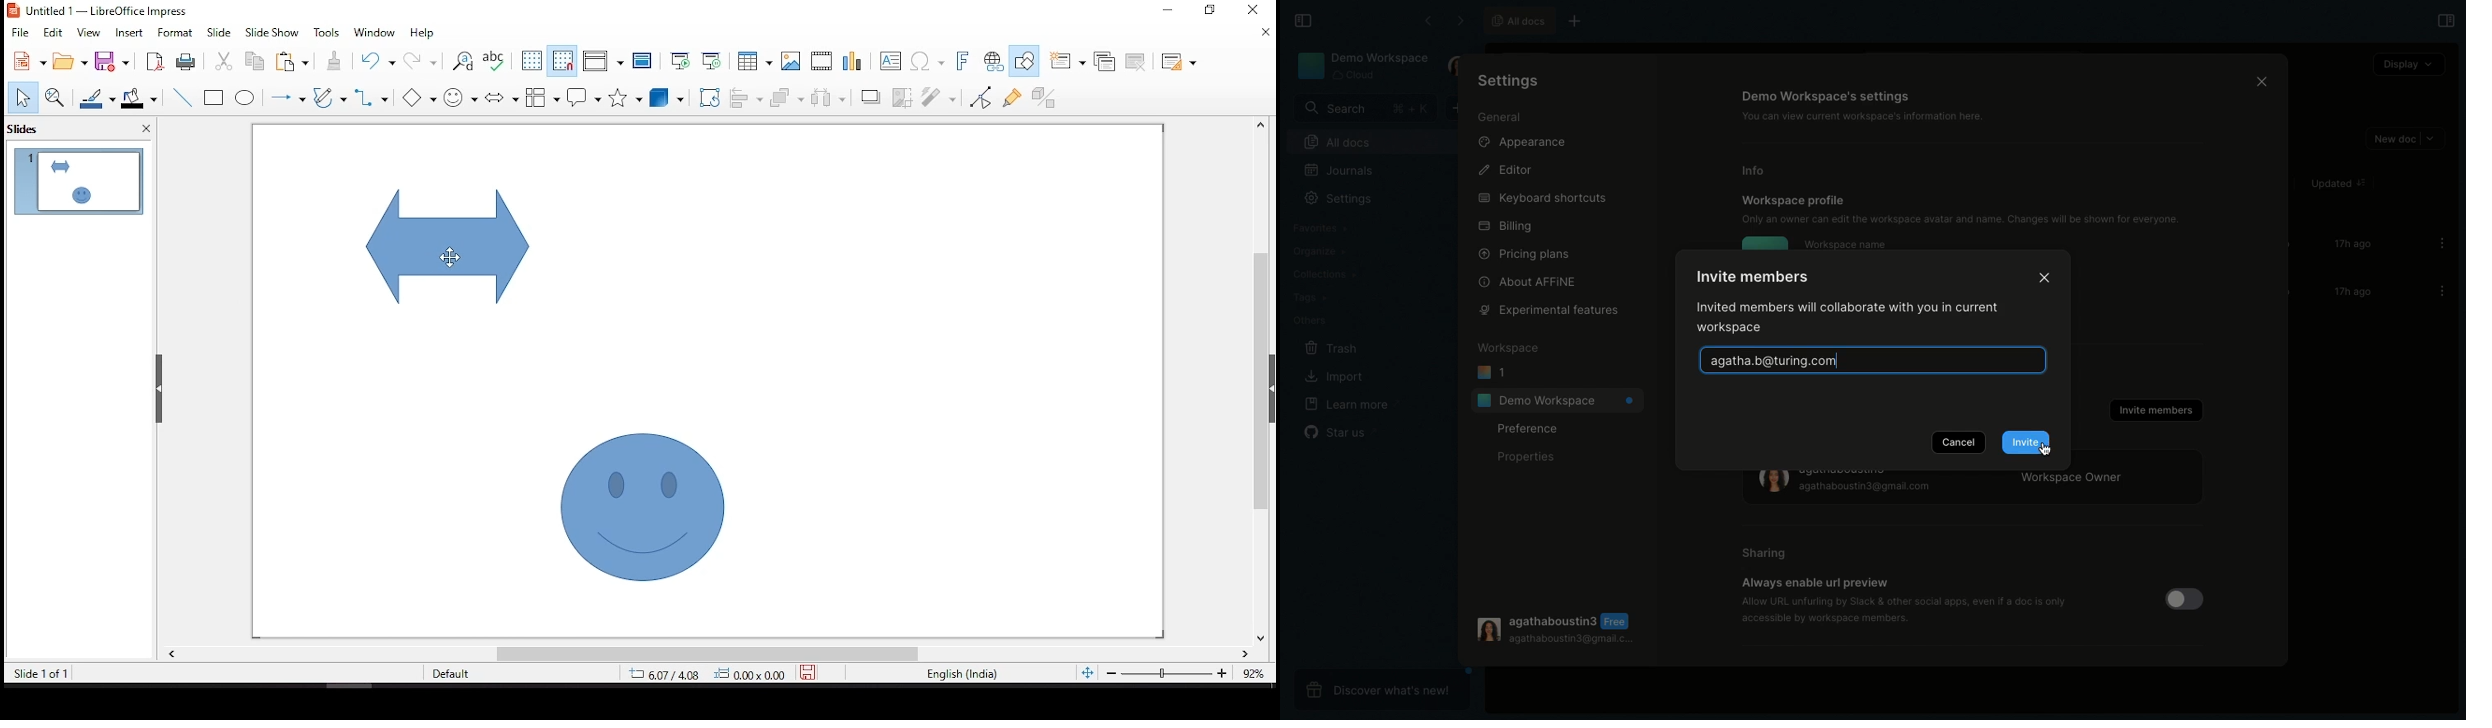 The width and height of the screenshot is (2492, 728). I want to click on spell check, so click(494, 63).